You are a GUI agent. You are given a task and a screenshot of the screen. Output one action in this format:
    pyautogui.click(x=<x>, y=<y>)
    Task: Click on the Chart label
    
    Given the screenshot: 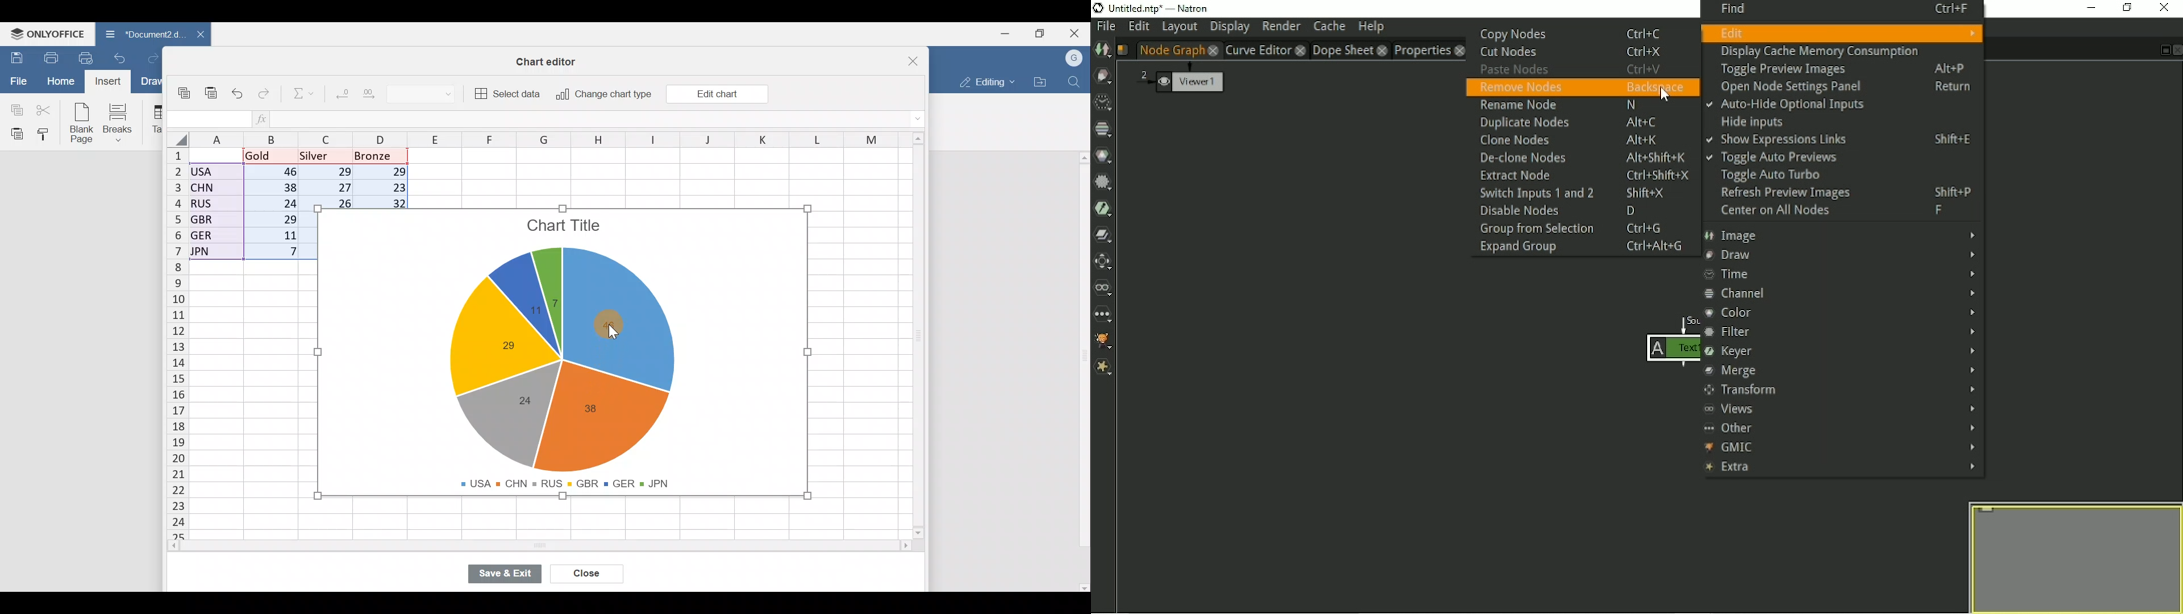 What is the action you would take?
    pyautogui.click(x=500, y=345)
    